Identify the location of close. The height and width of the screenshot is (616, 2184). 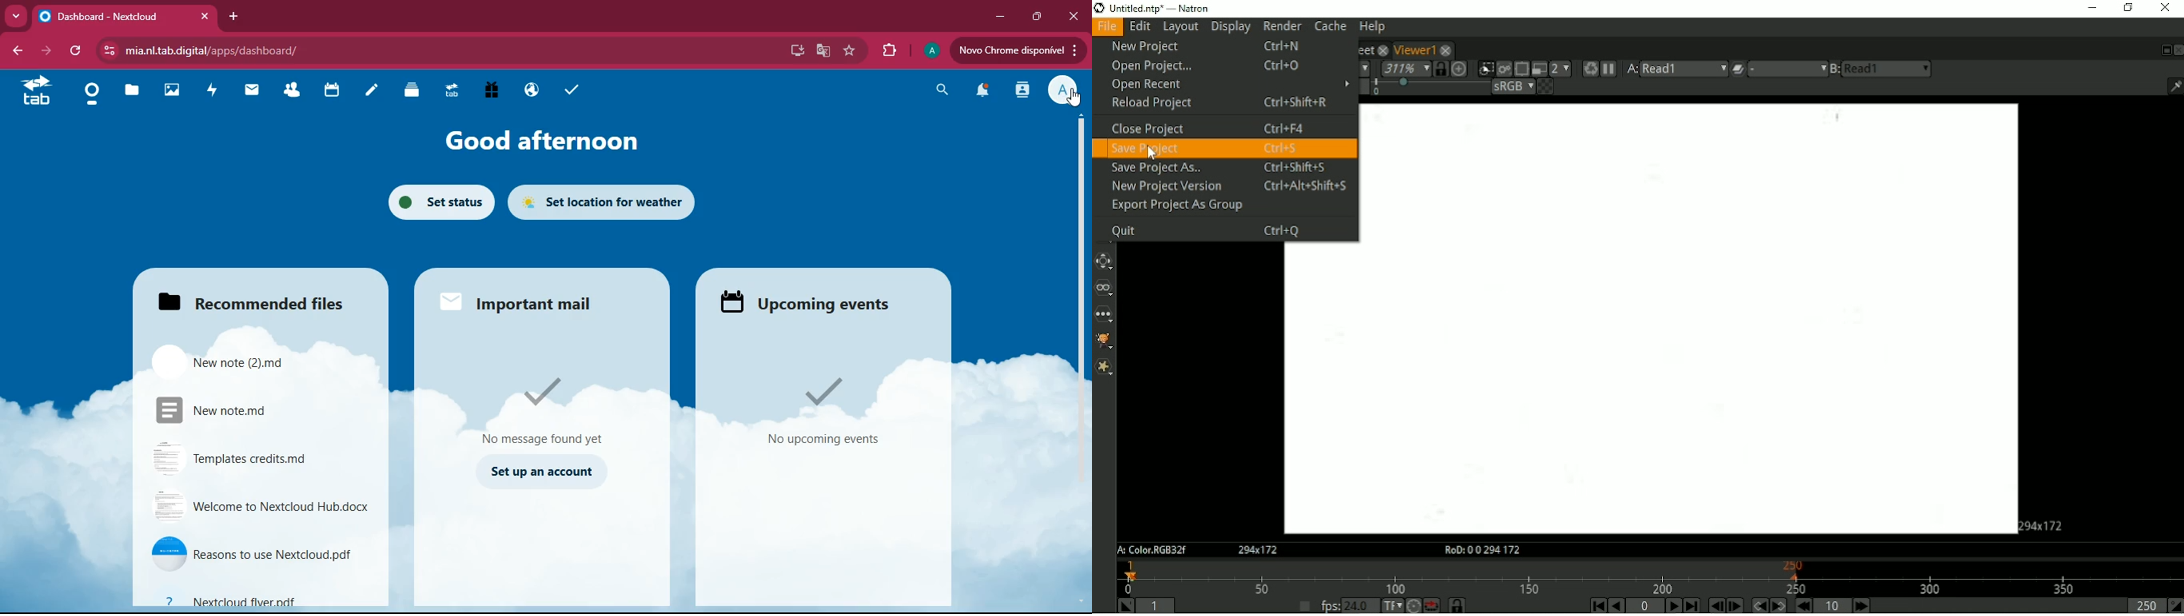
(1073, 16).